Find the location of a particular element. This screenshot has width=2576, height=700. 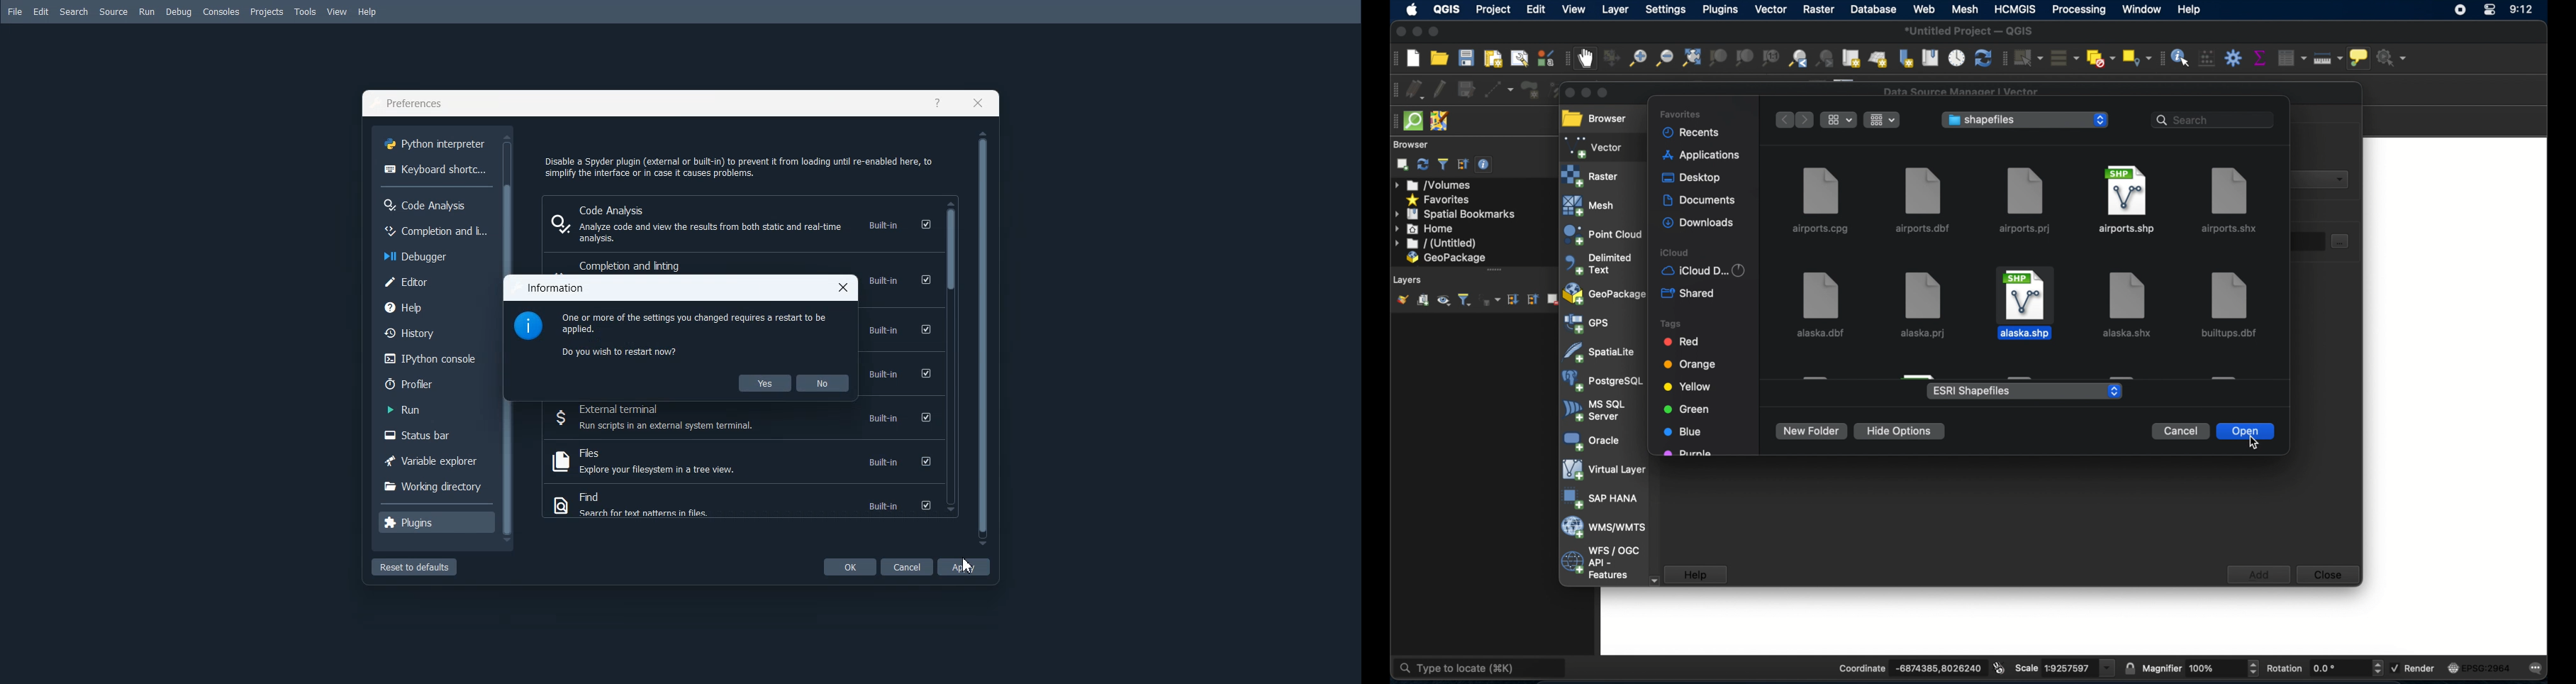

Text is located at coordinates (738, 164).